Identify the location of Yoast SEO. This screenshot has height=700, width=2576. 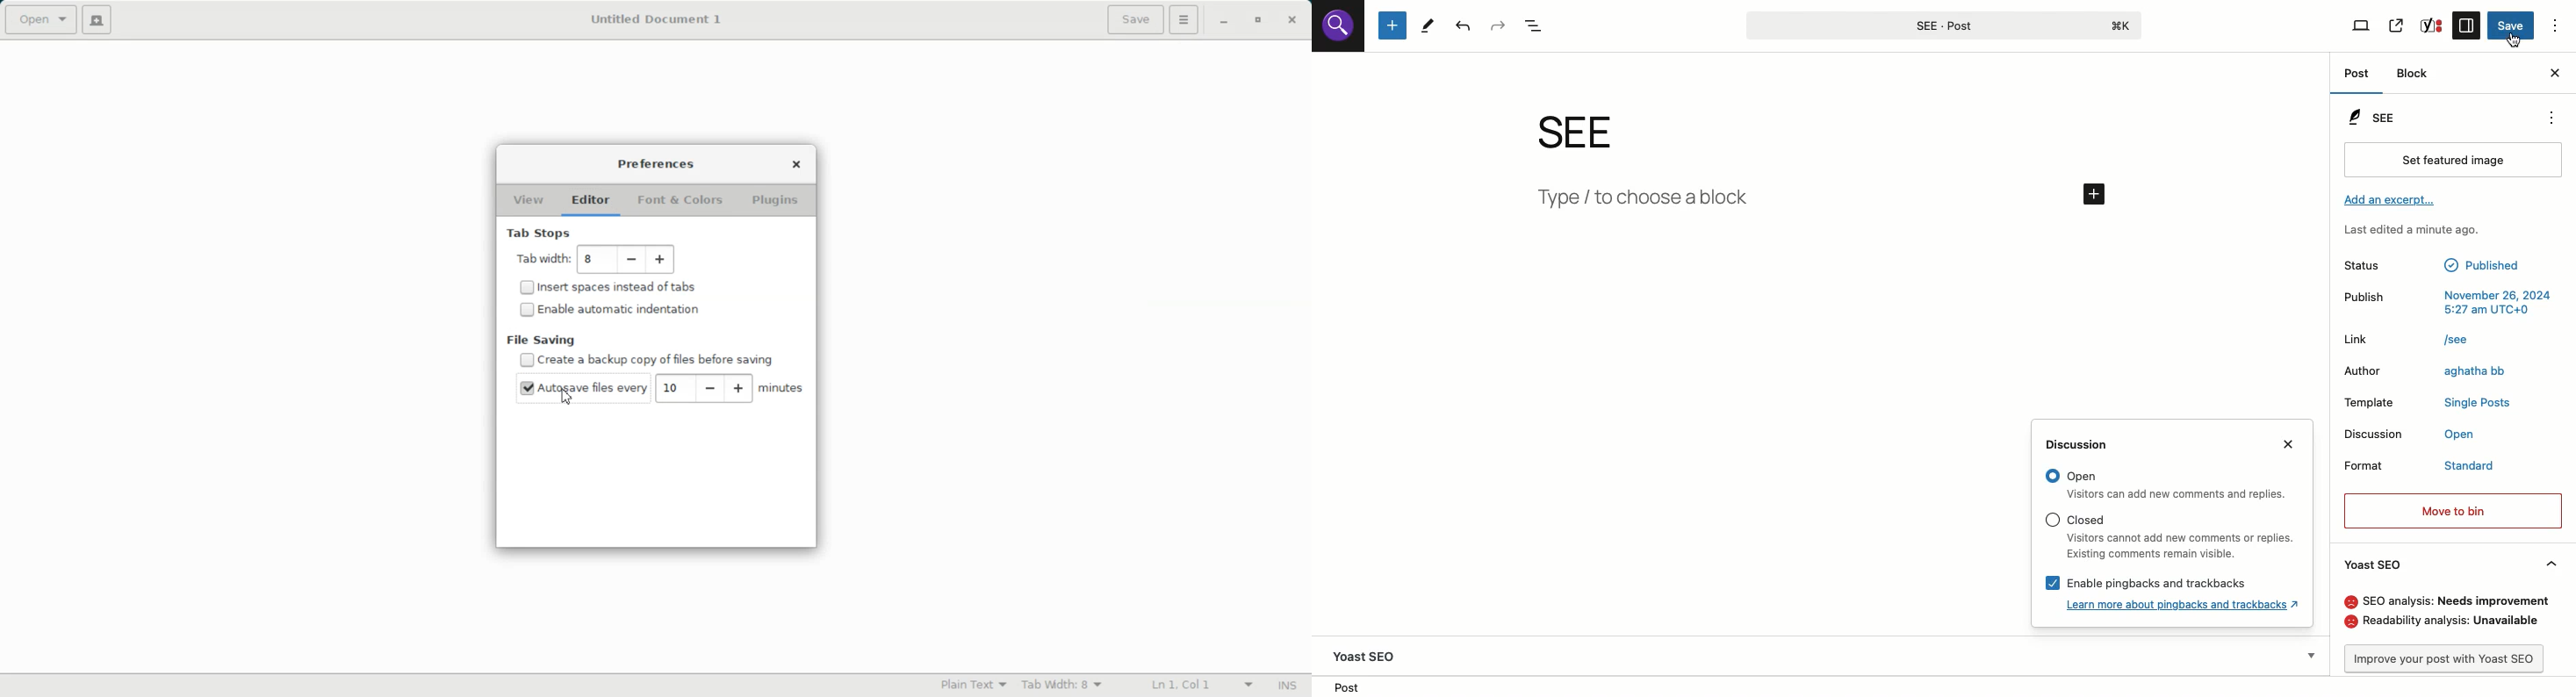
(1371, 652).